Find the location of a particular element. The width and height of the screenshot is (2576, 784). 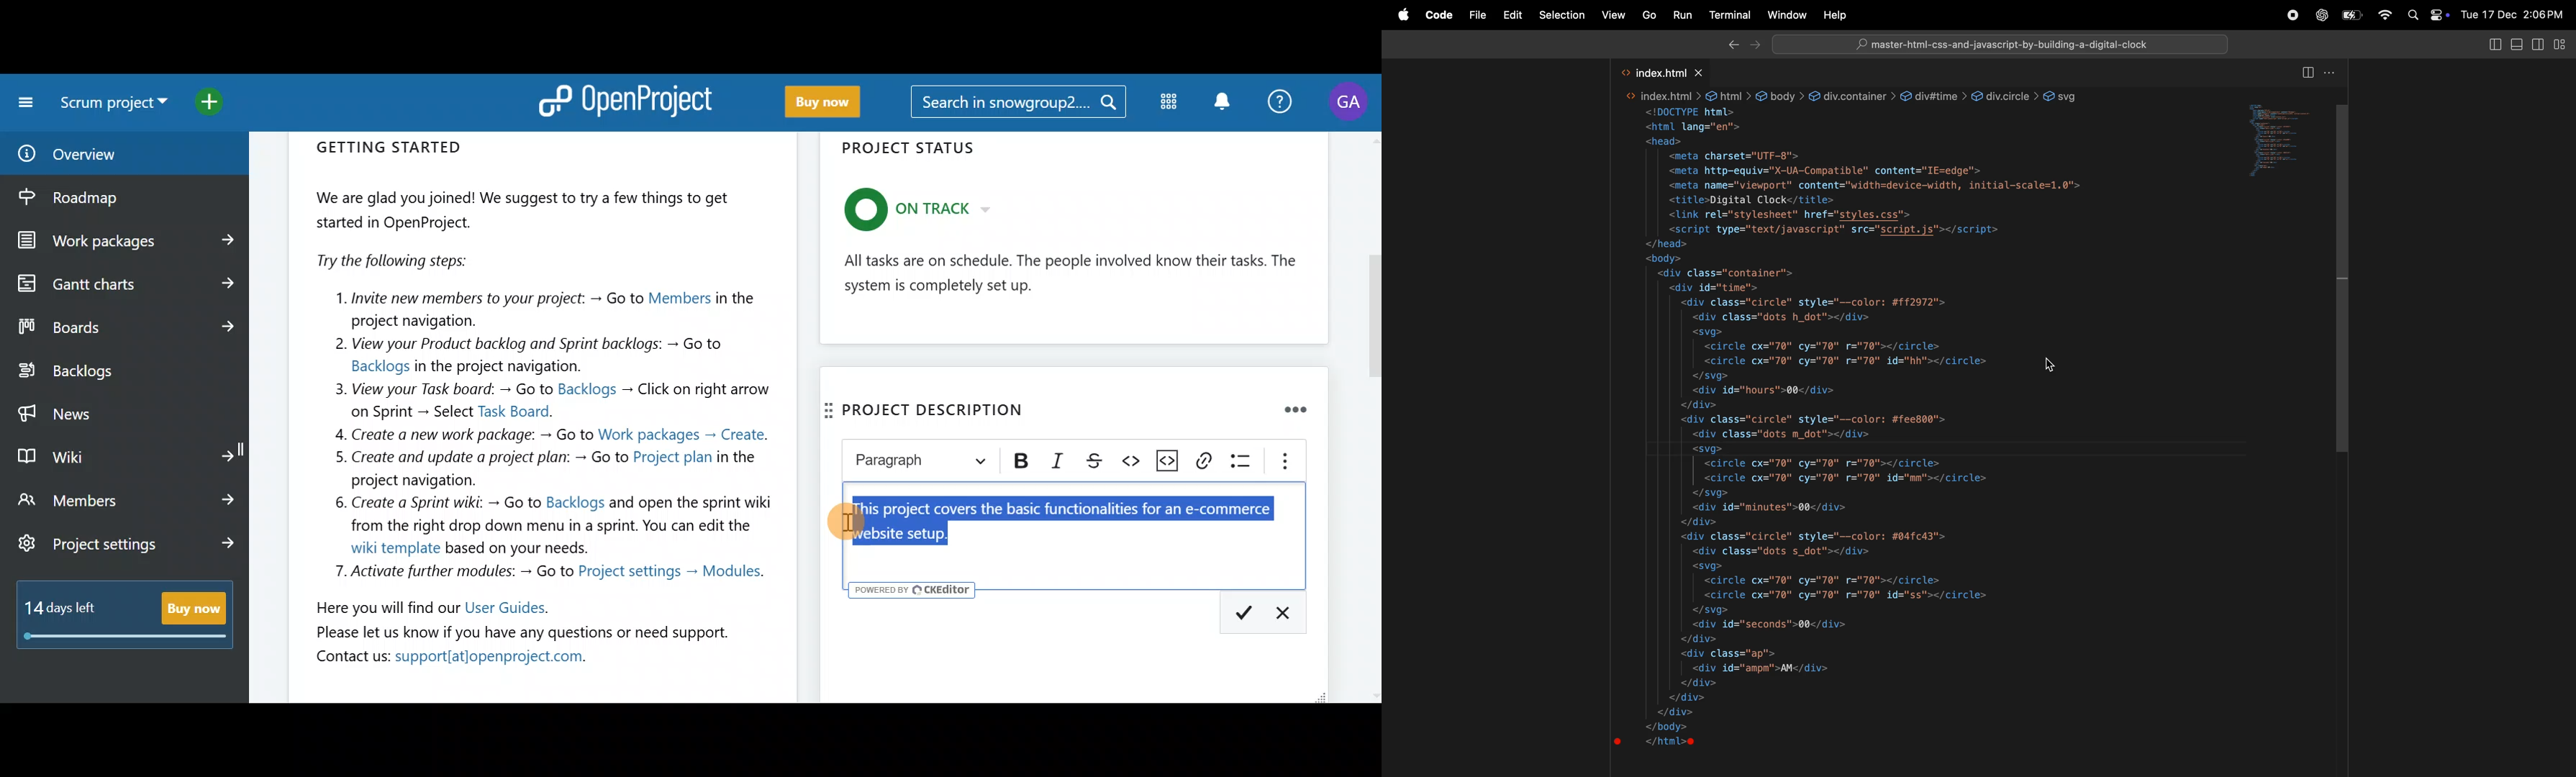

customize layout is located at coordinates (2563, 44).